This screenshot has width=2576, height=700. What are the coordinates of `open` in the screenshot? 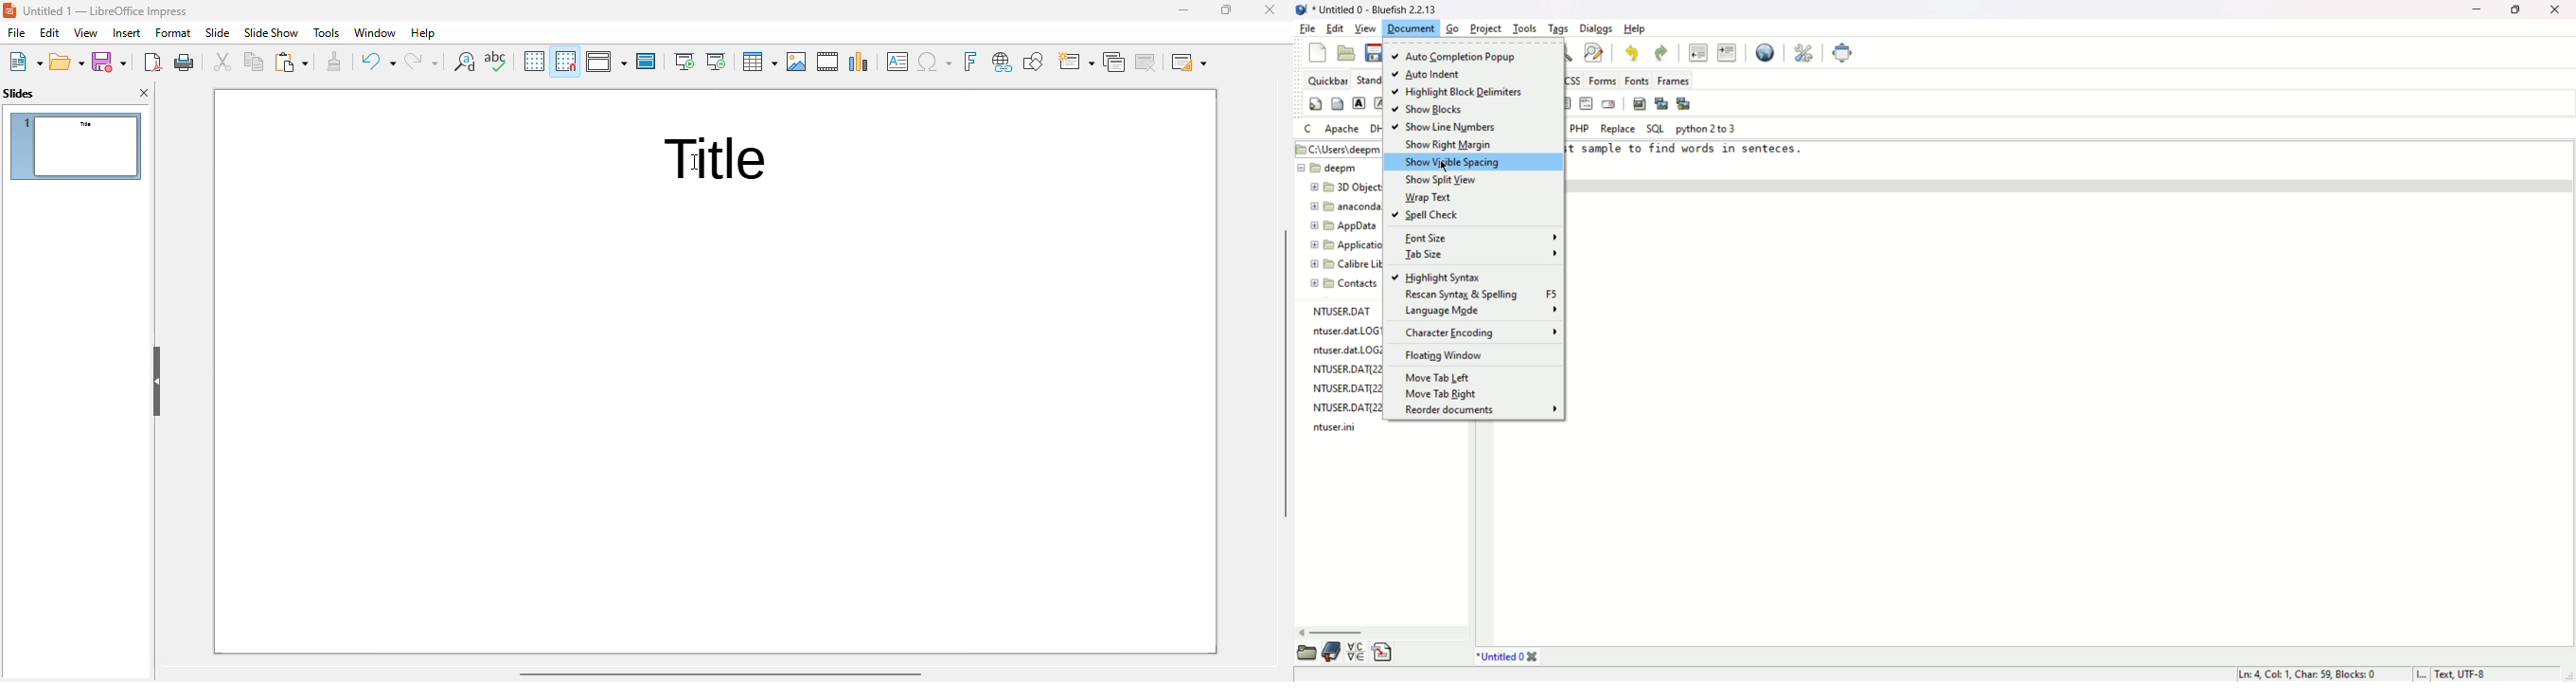 It's located at (67, 62).